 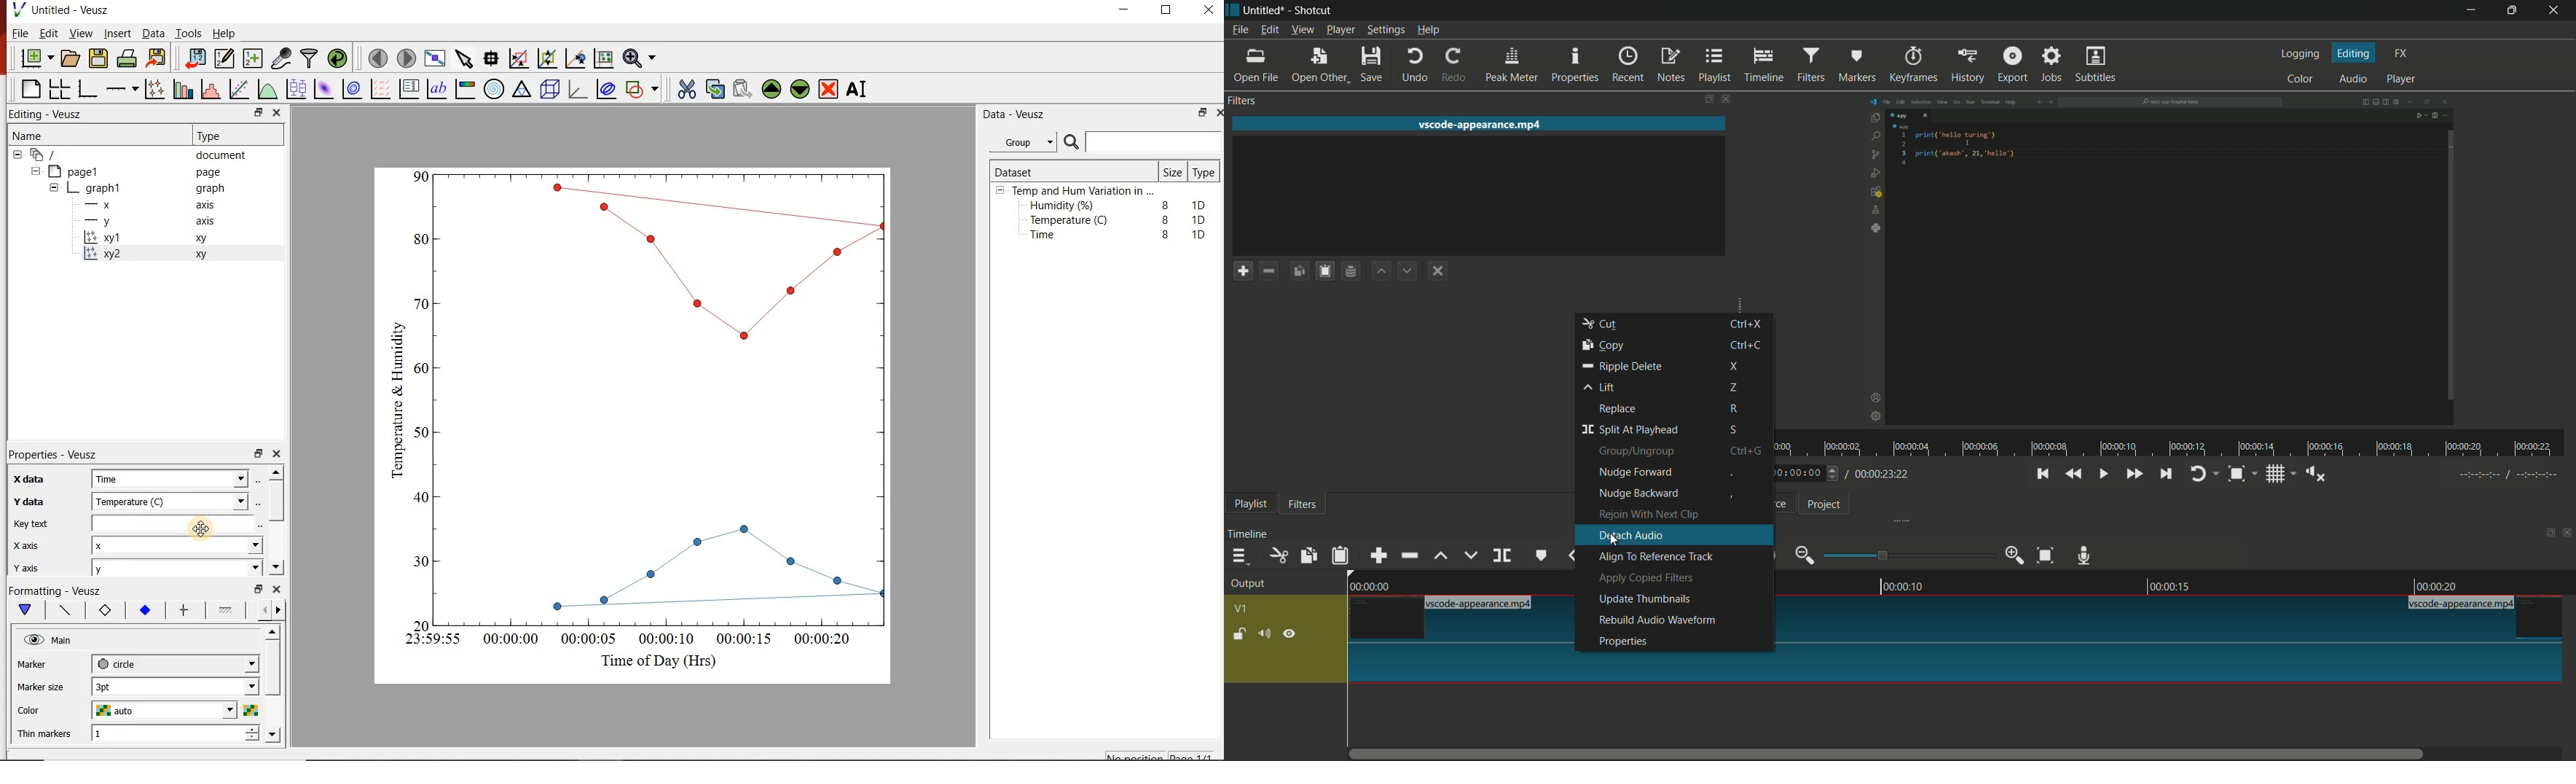 I want to click on color, so click(x=2299, y=78).